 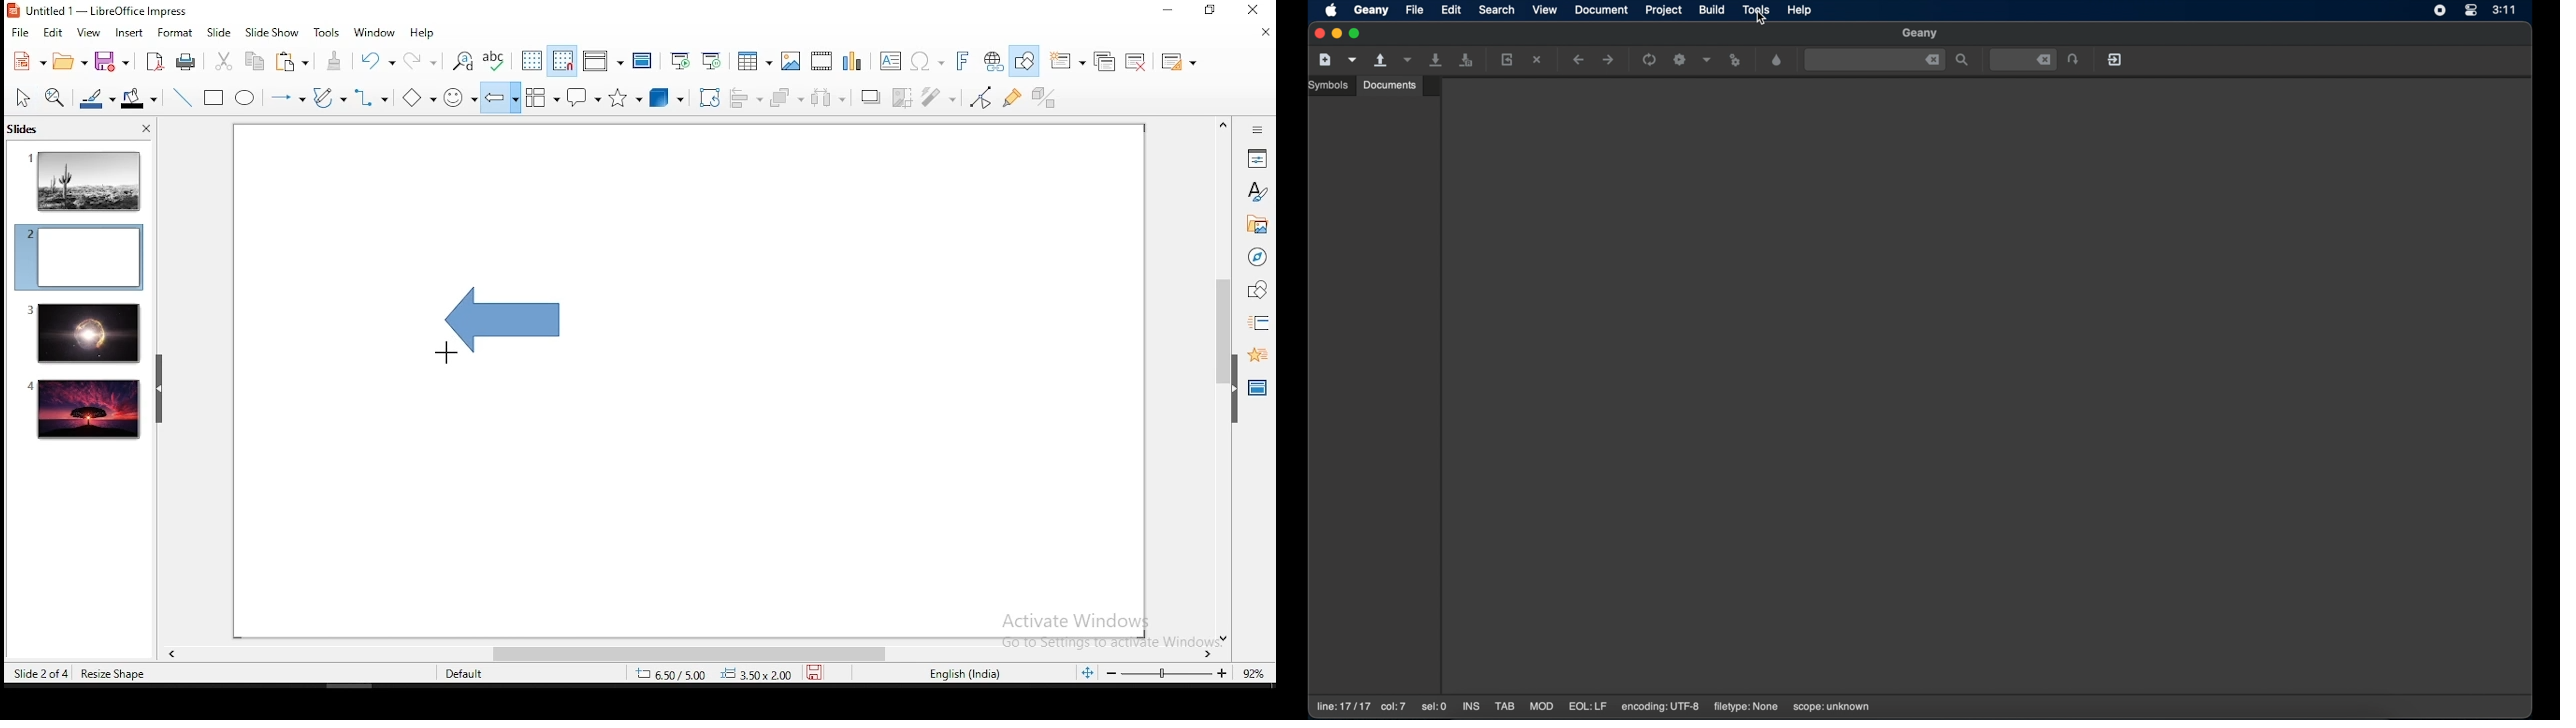 What do you see at coordinates (187, 61) in the screenshot?
I see `print` at bounding box center [187, 61].